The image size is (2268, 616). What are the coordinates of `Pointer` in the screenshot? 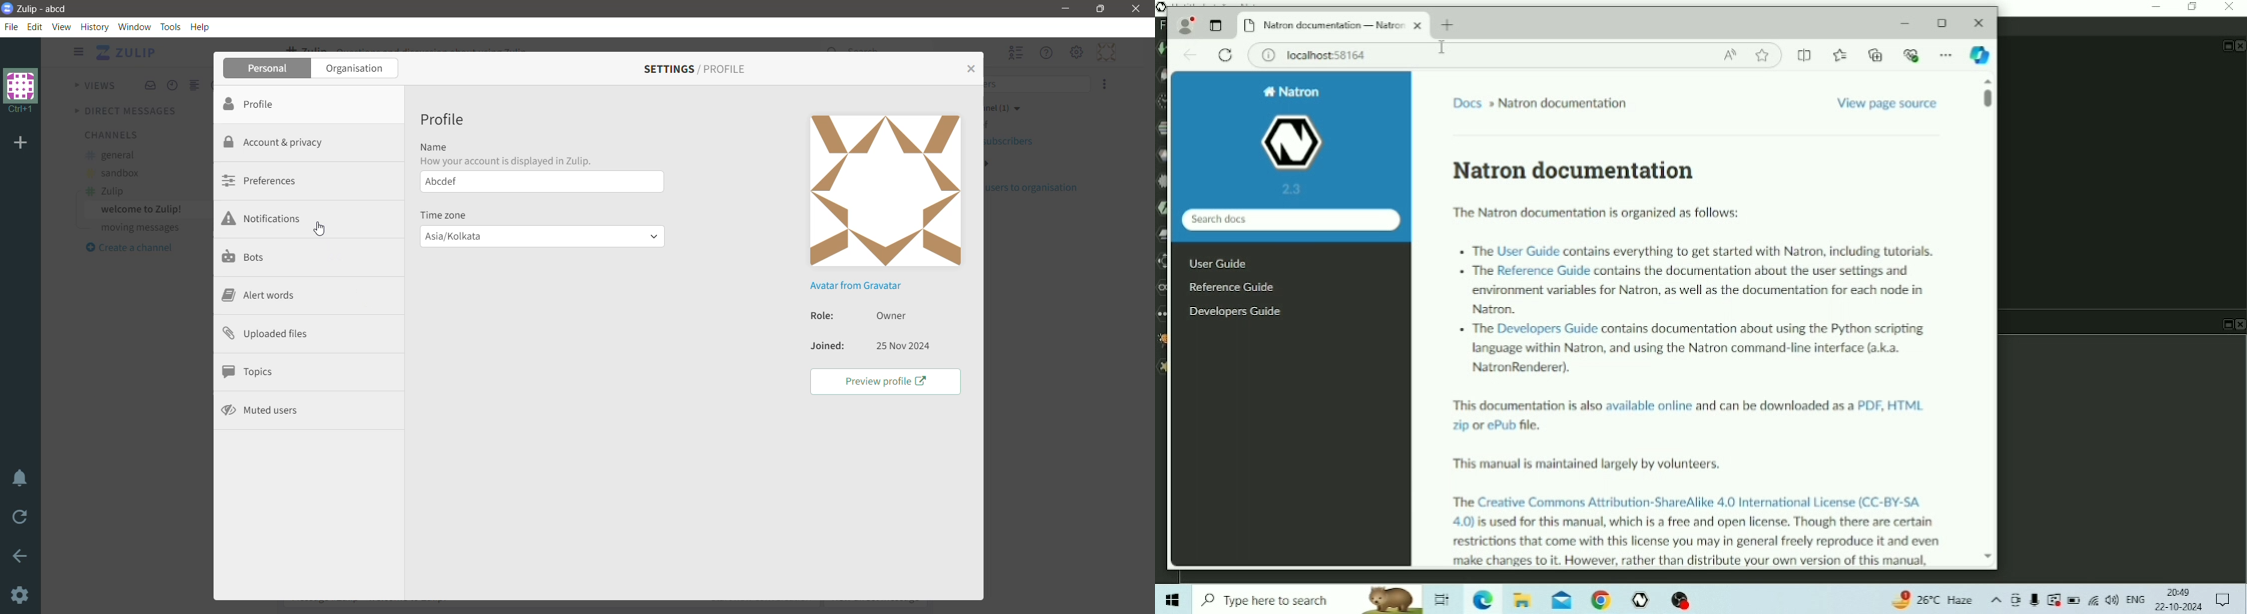 It's located at (324, 232).